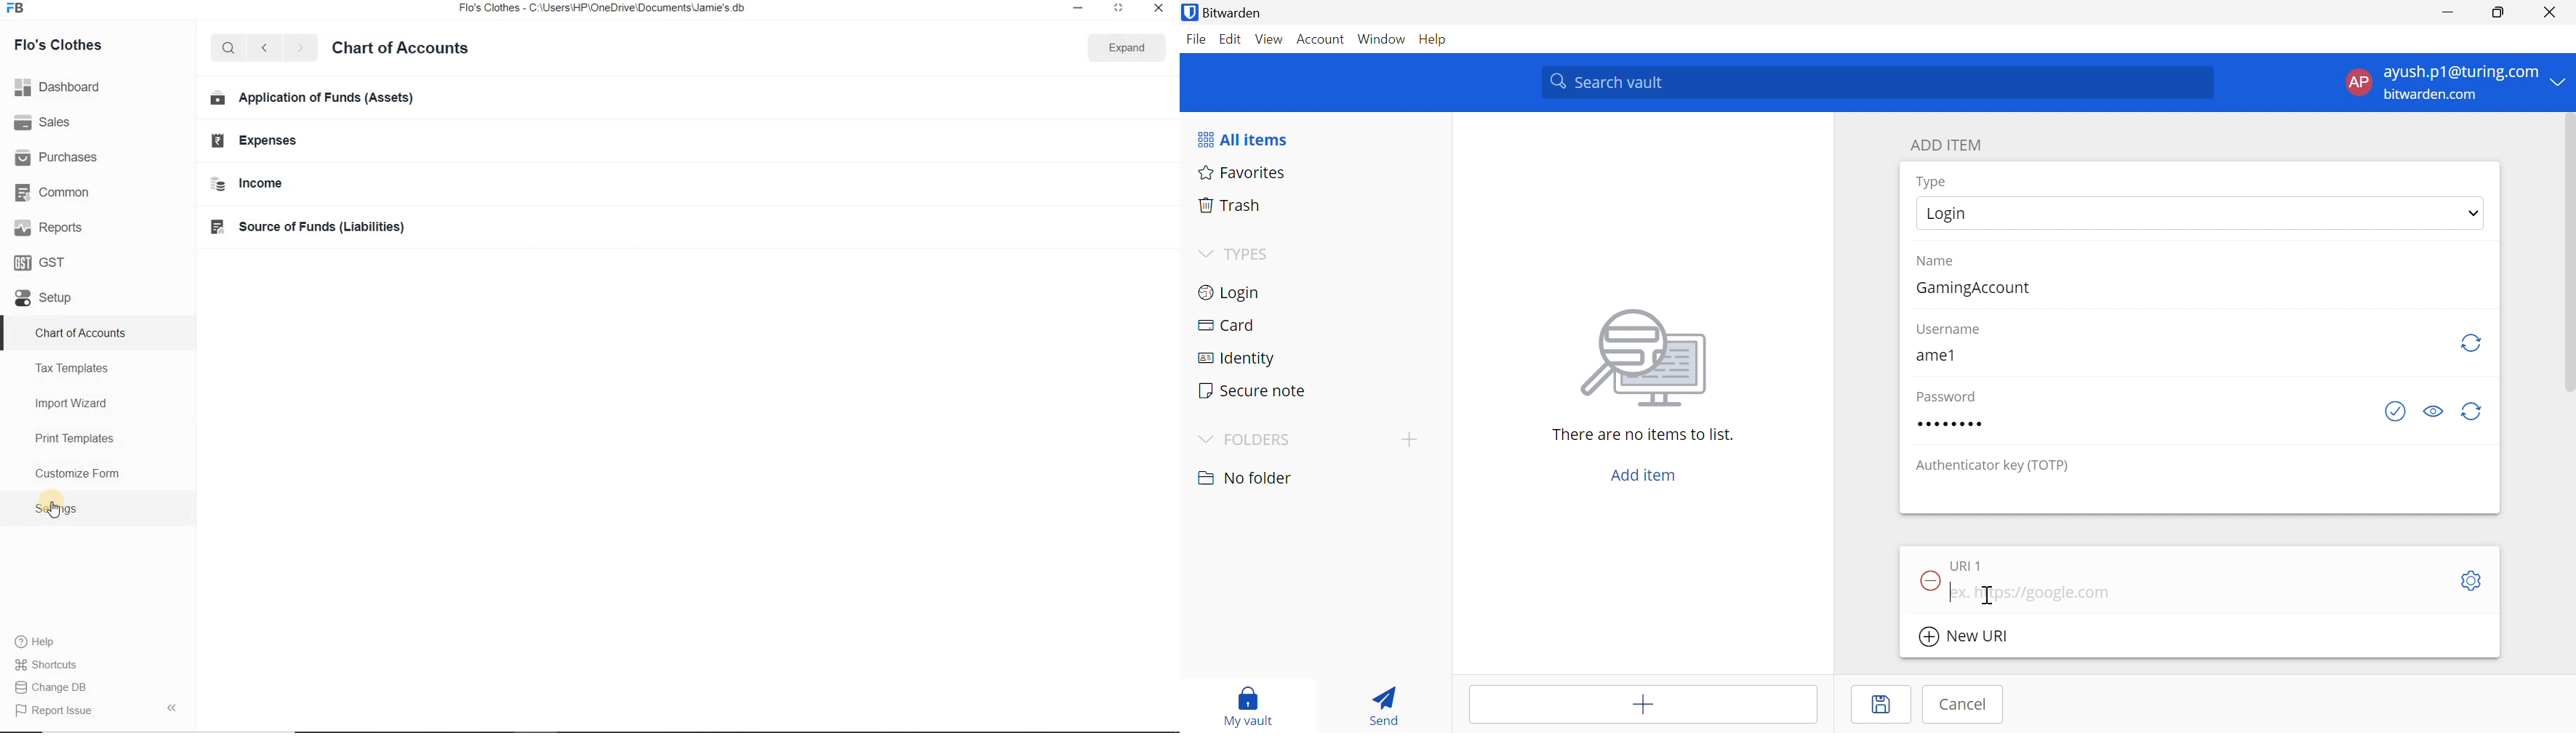  What do you see at coordinates (46, 124) in the screenshot?
I see `Sales` at bounding box center [46, 124].